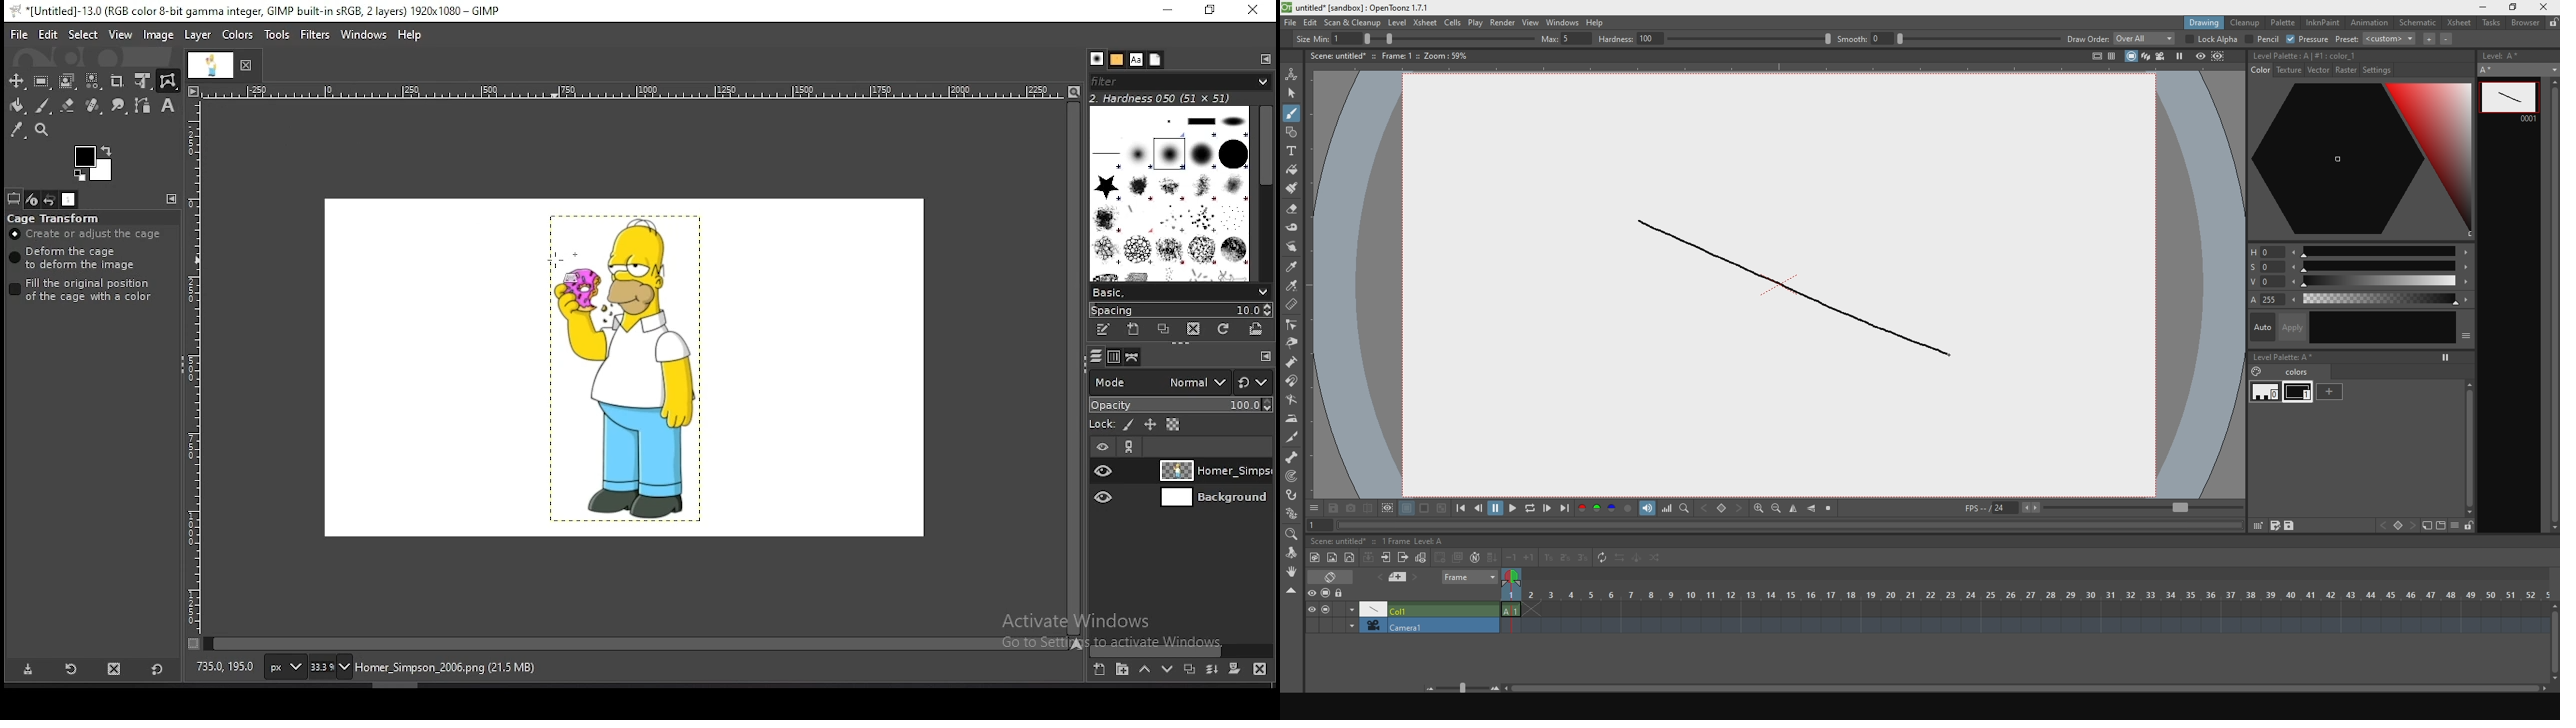  What do you see at coordinates (1341, 539) in the screenshot?
I see `scene untitled` at bounding box center [1341, 539].